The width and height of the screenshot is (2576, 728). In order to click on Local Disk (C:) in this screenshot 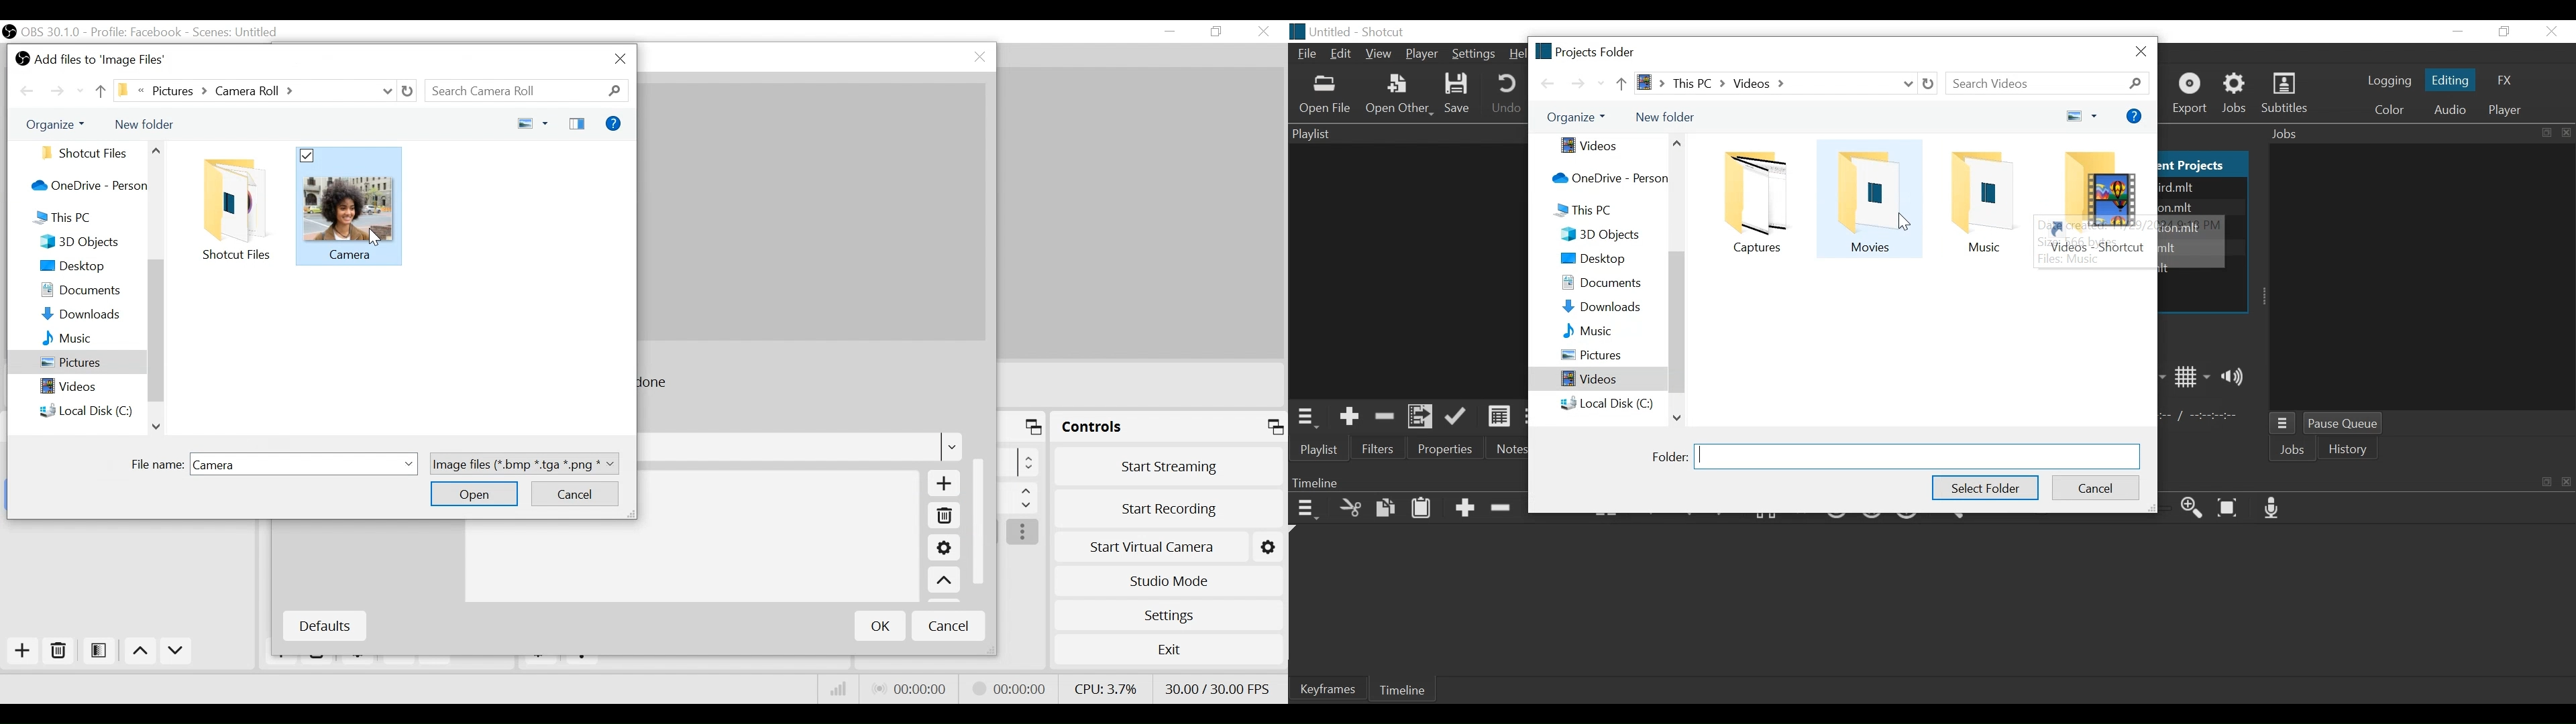, I will do `click(1607, 402)`.